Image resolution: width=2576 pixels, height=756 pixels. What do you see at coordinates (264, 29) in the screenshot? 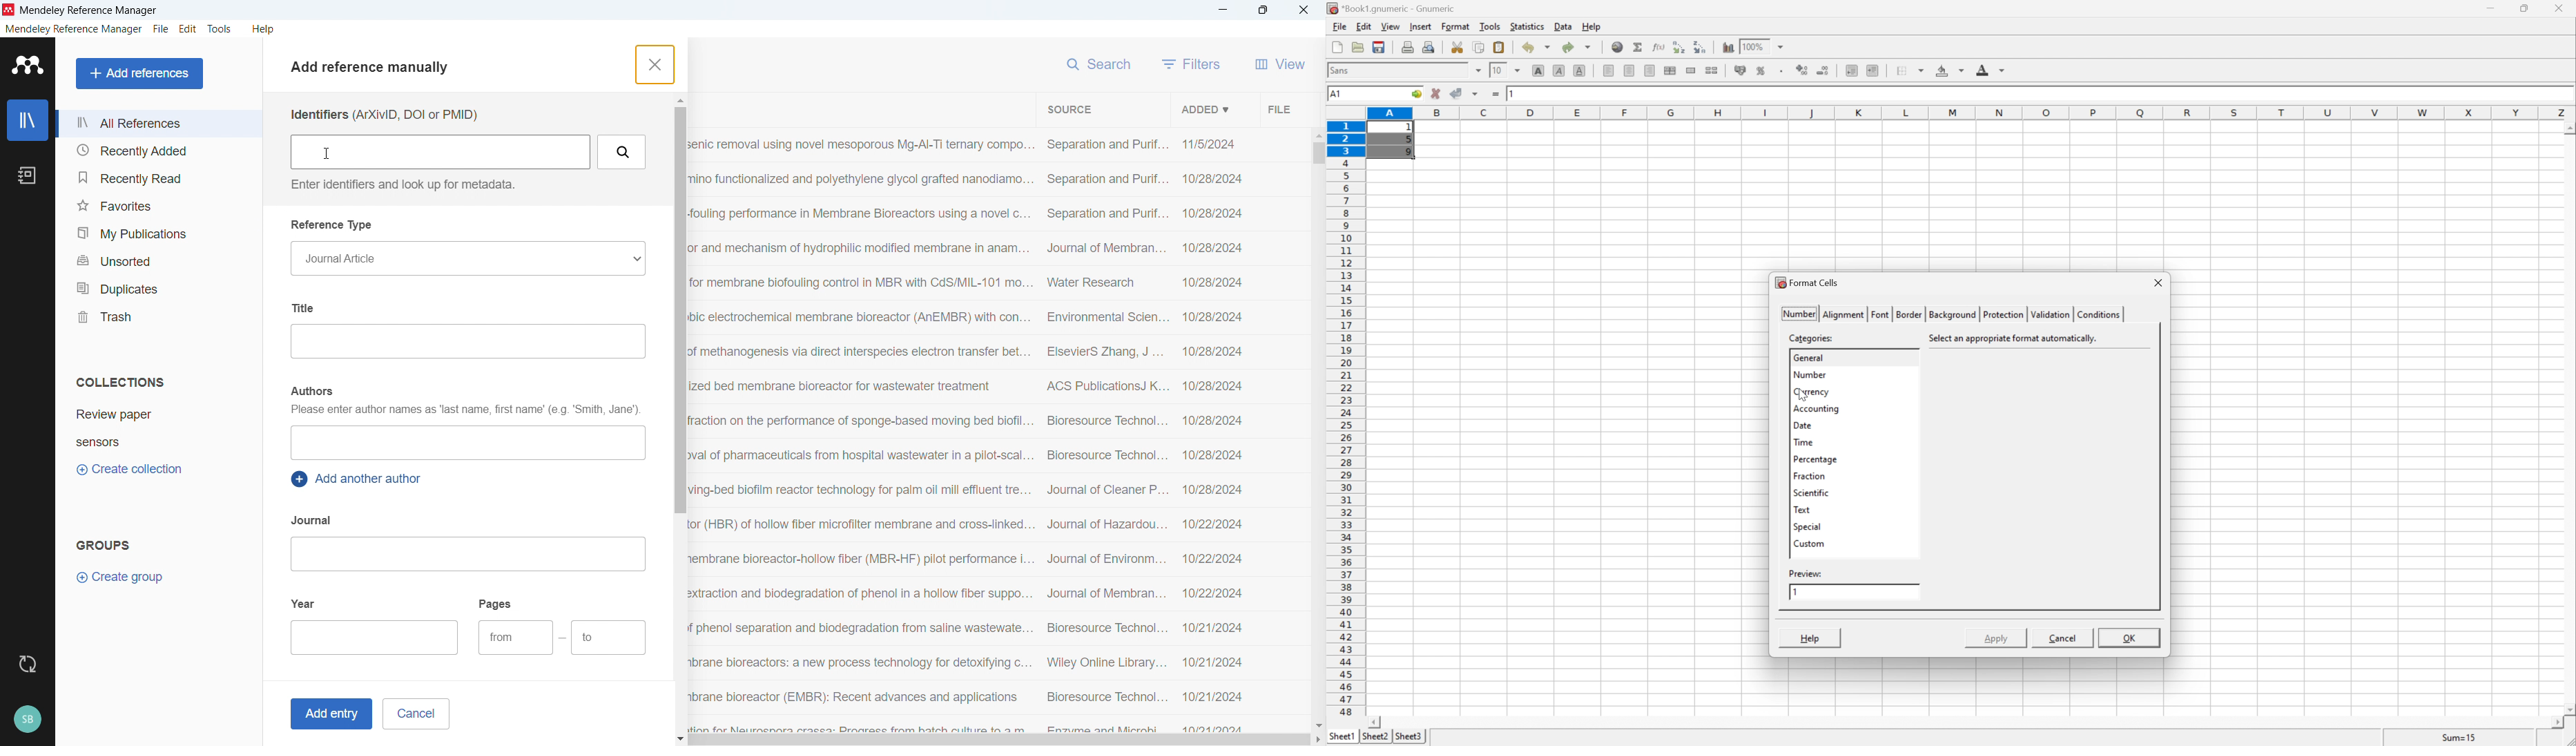
I see `help ` at bounding box center [264, 29].